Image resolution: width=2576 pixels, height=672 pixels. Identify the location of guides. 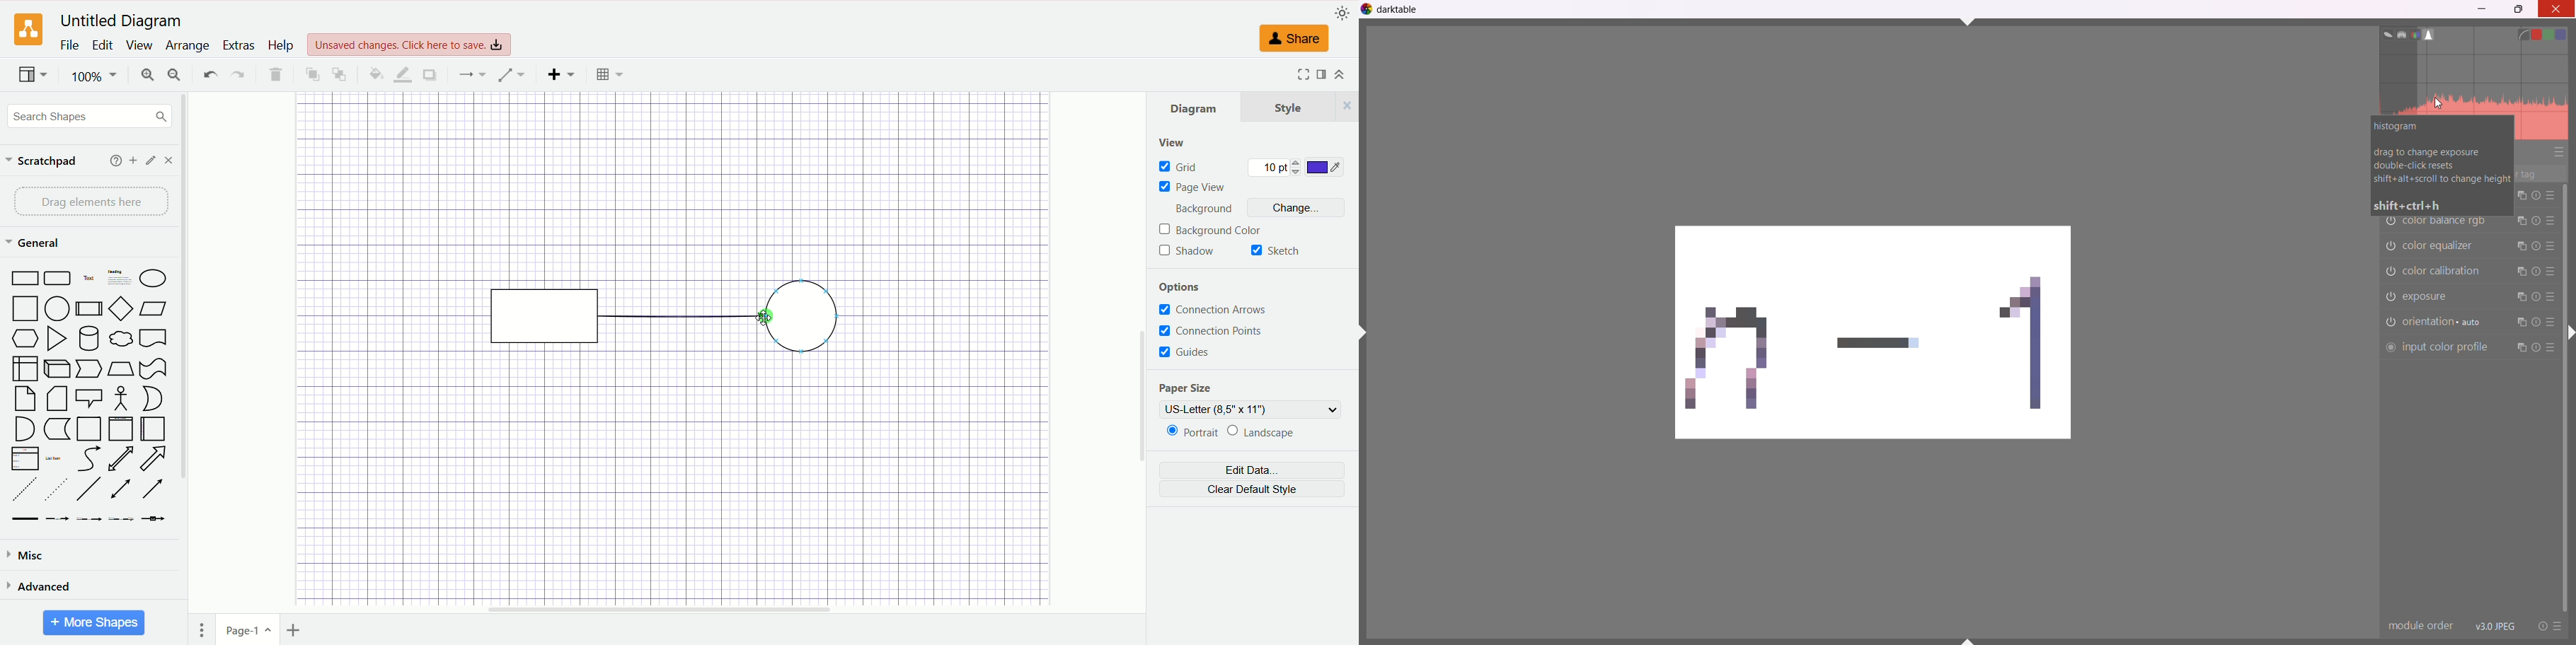
(1184, 352).